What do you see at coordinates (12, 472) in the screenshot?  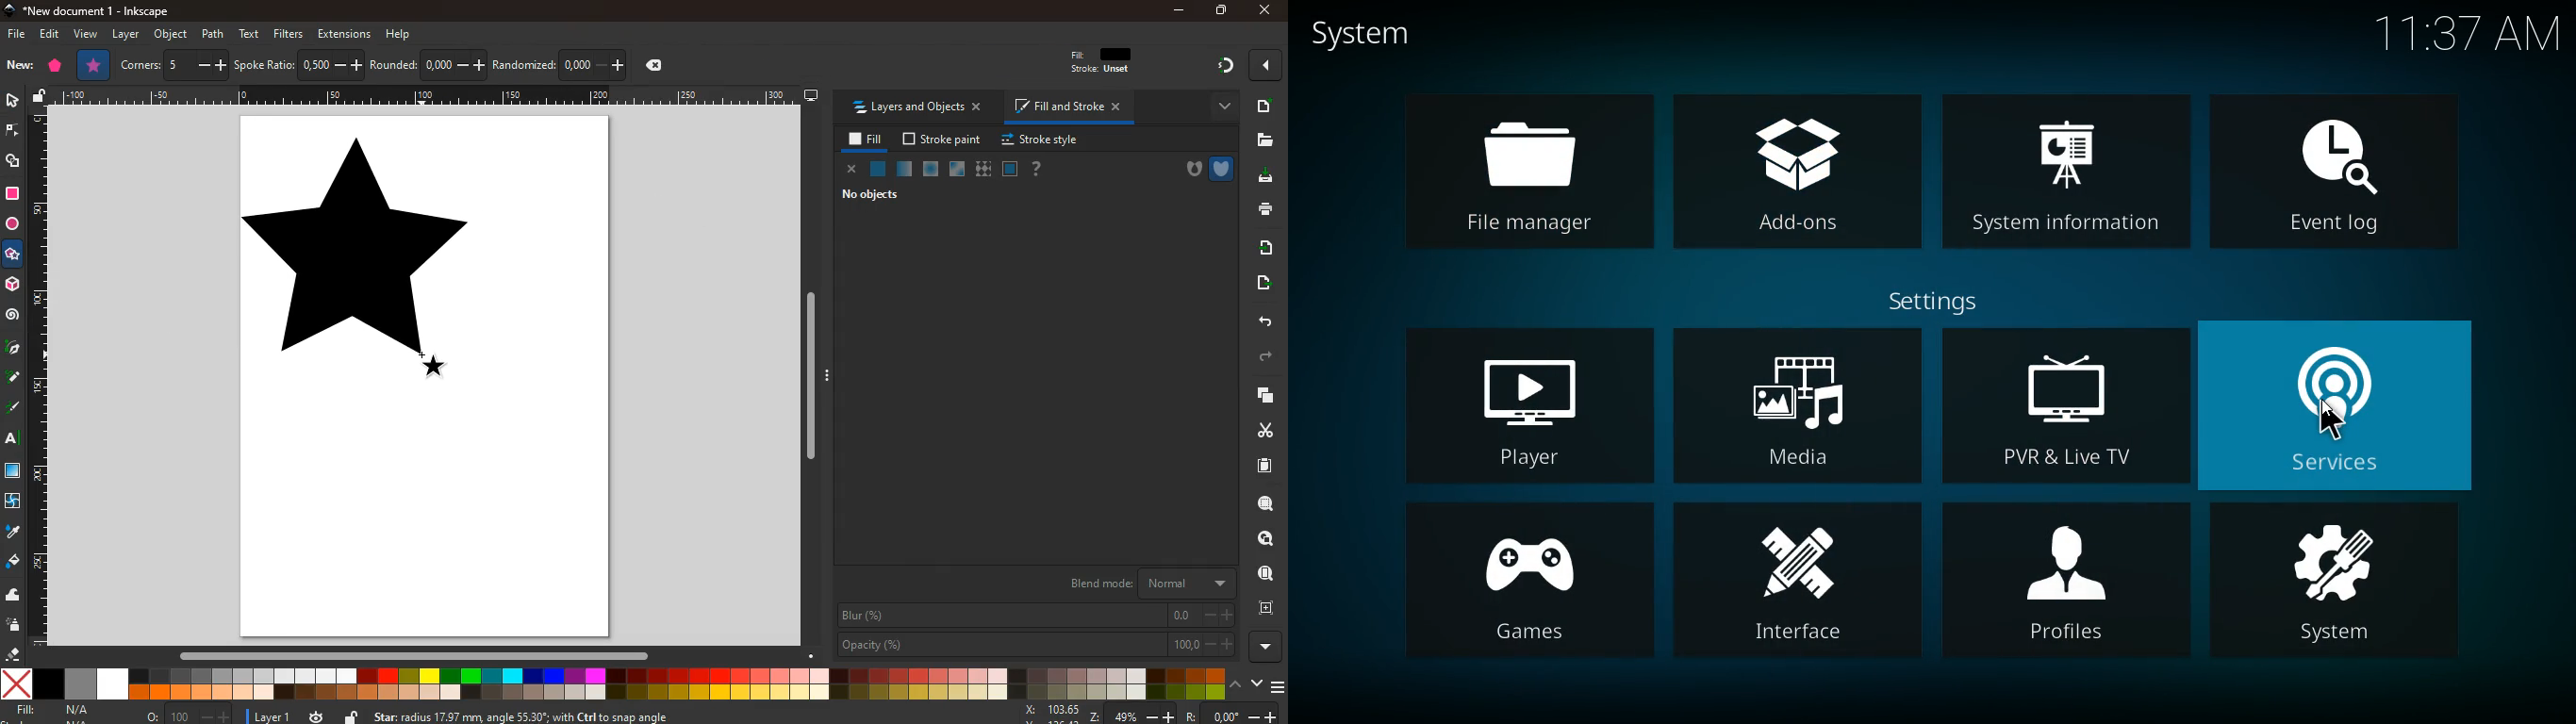 I see `square` at bounding box center [12, 472].